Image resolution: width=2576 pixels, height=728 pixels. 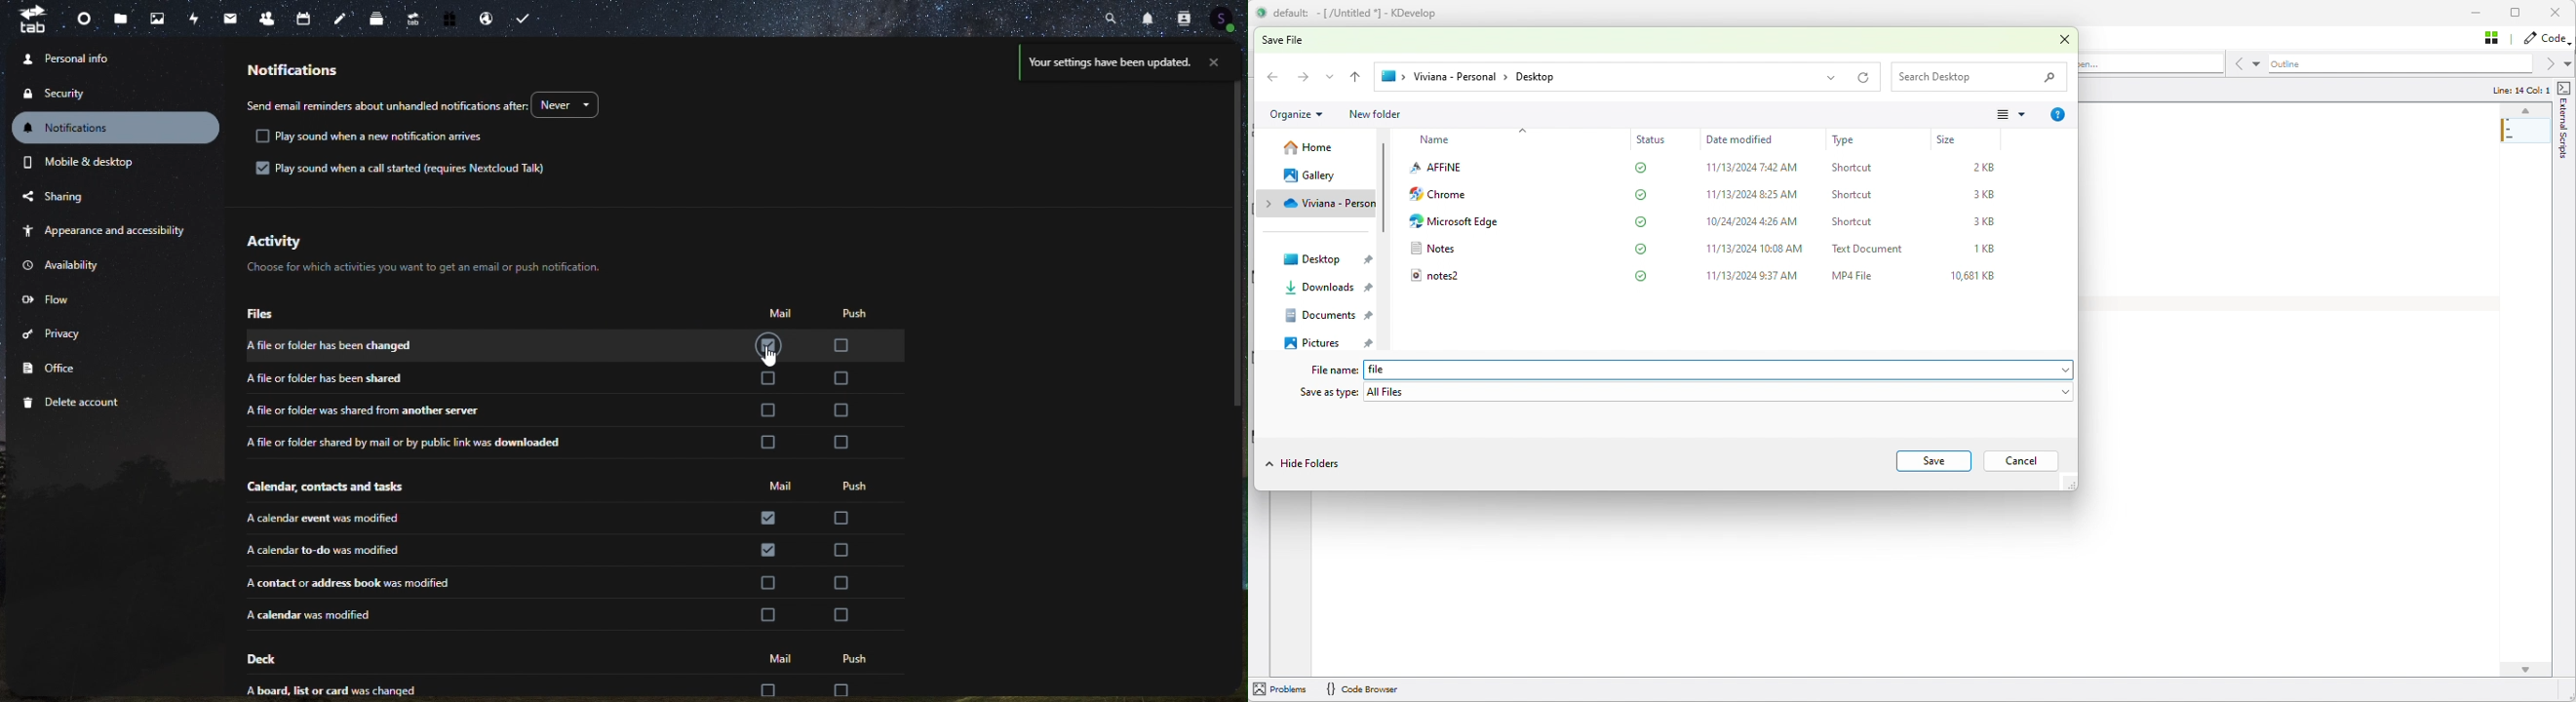 I want to click on a file or folder was shared from another server, so click(x=368, y=408).